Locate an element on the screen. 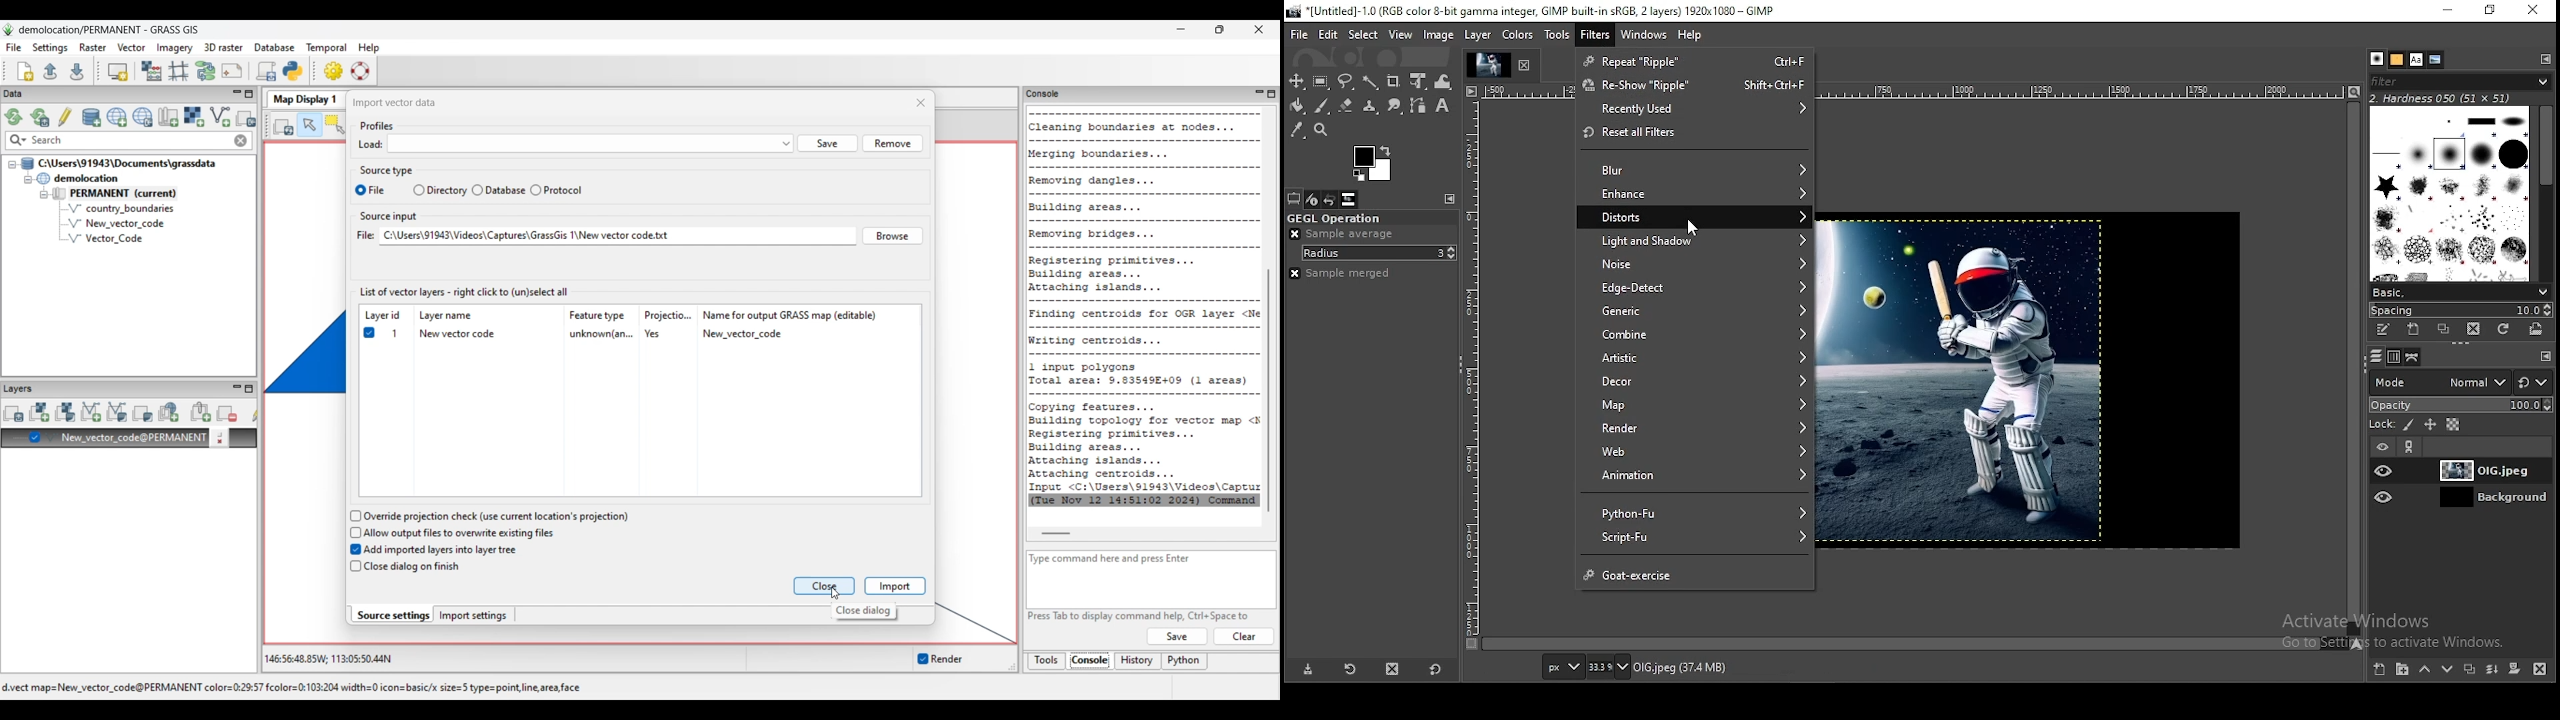  device status is located at coordinates (1313, 200).